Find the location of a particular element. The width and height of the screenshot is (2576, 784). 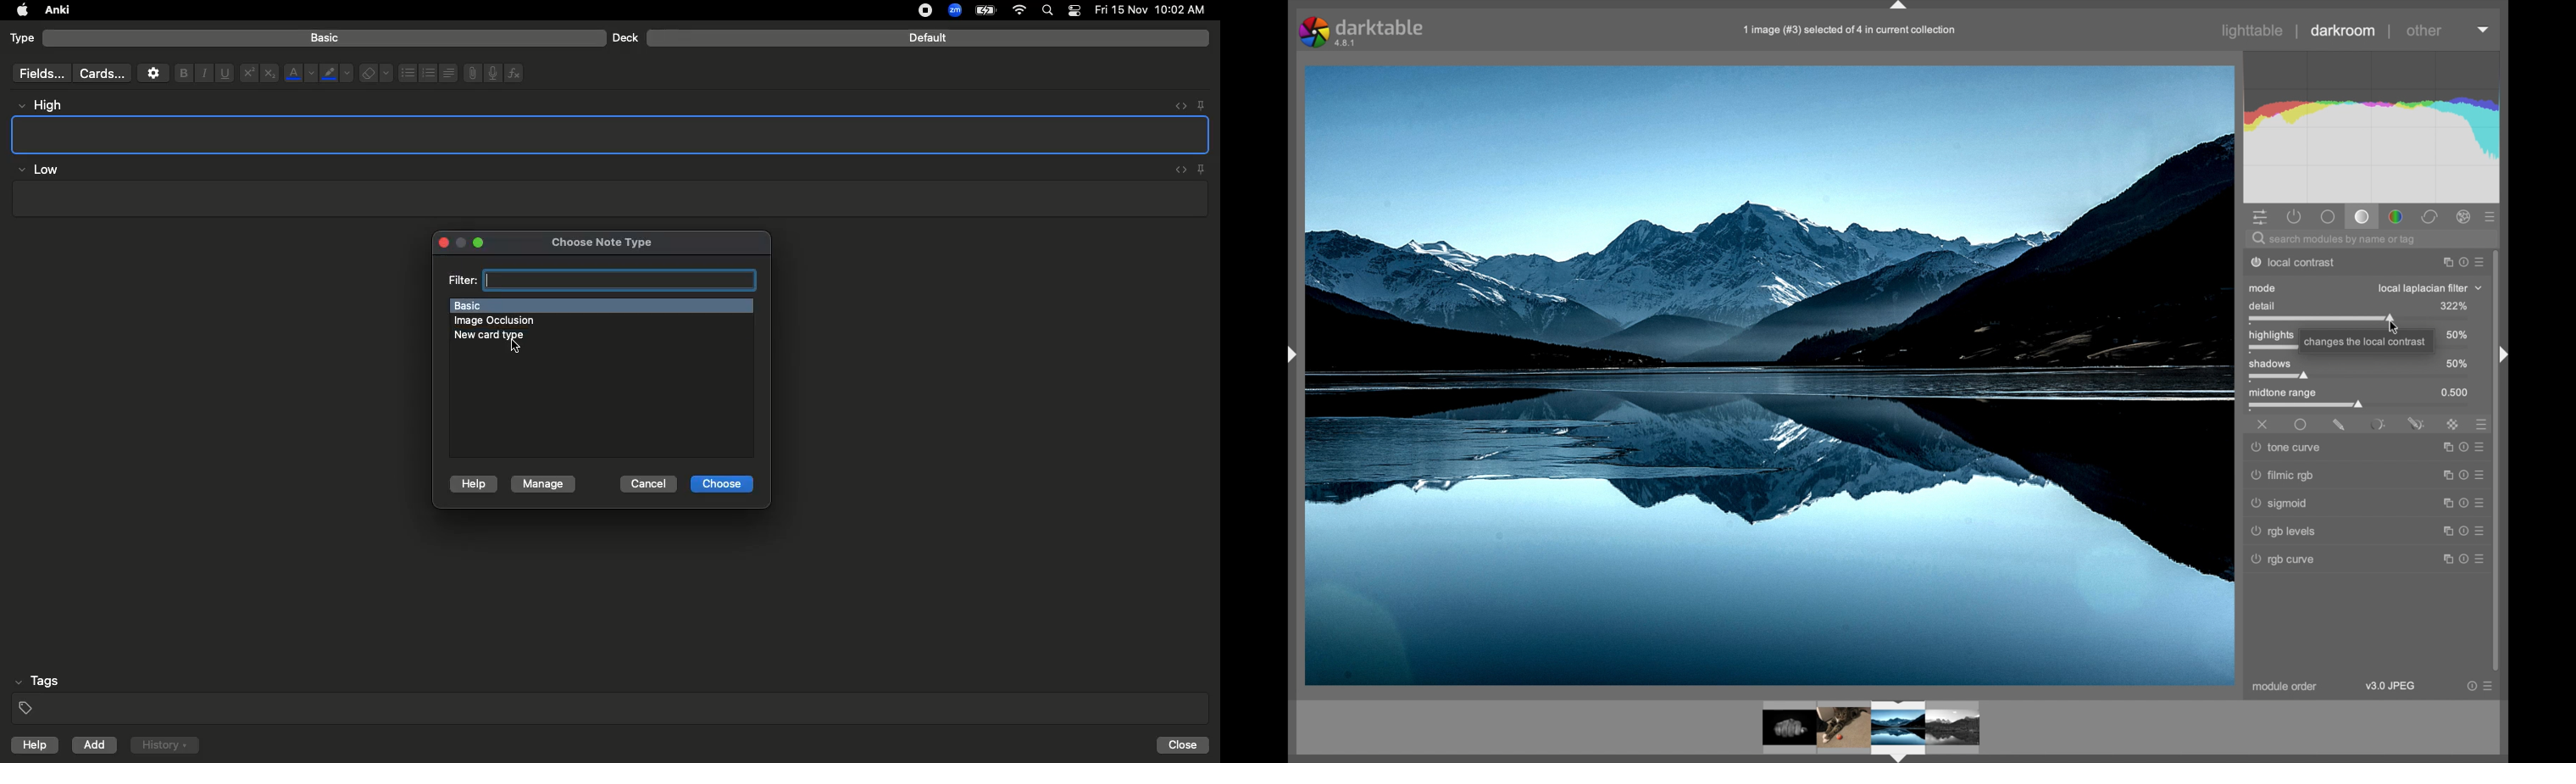

presets is located at coordinates (2483, 424).